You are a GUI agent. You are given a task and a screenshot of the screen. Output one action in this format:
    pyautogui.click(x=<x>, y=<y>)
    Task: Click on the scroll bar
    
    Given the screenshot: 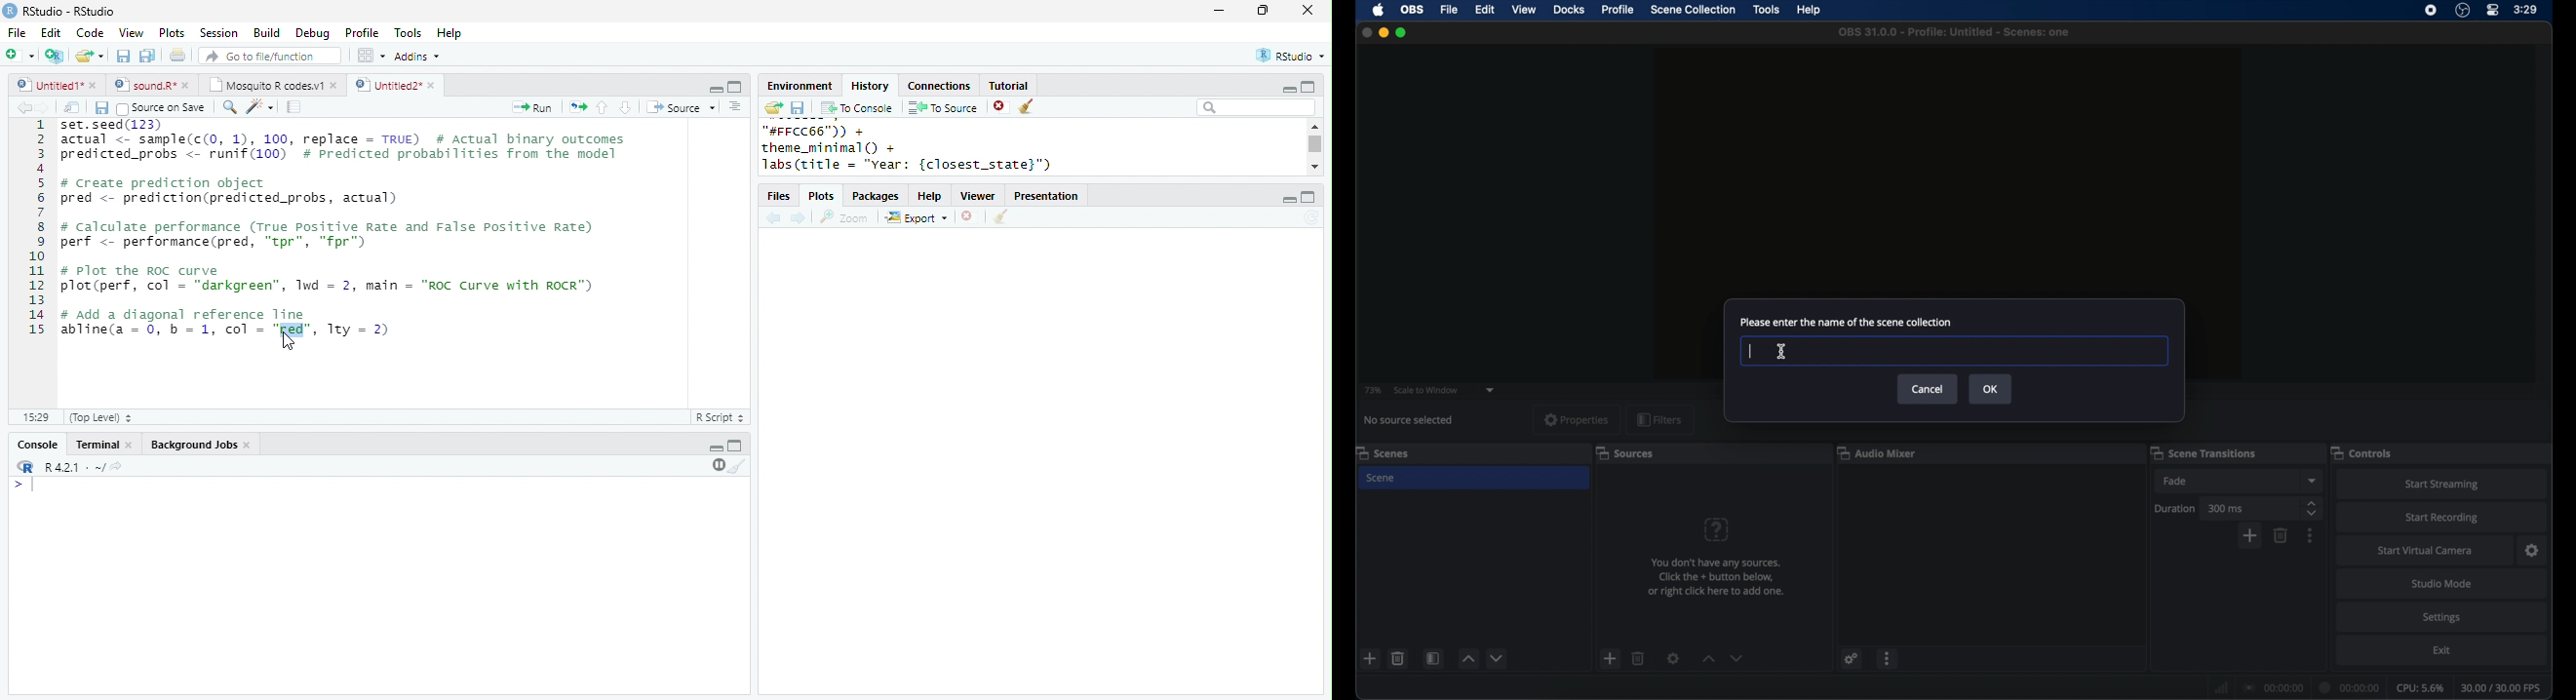 What is the action you would take?
    pyautogui.click(x=1316, y=144)
    